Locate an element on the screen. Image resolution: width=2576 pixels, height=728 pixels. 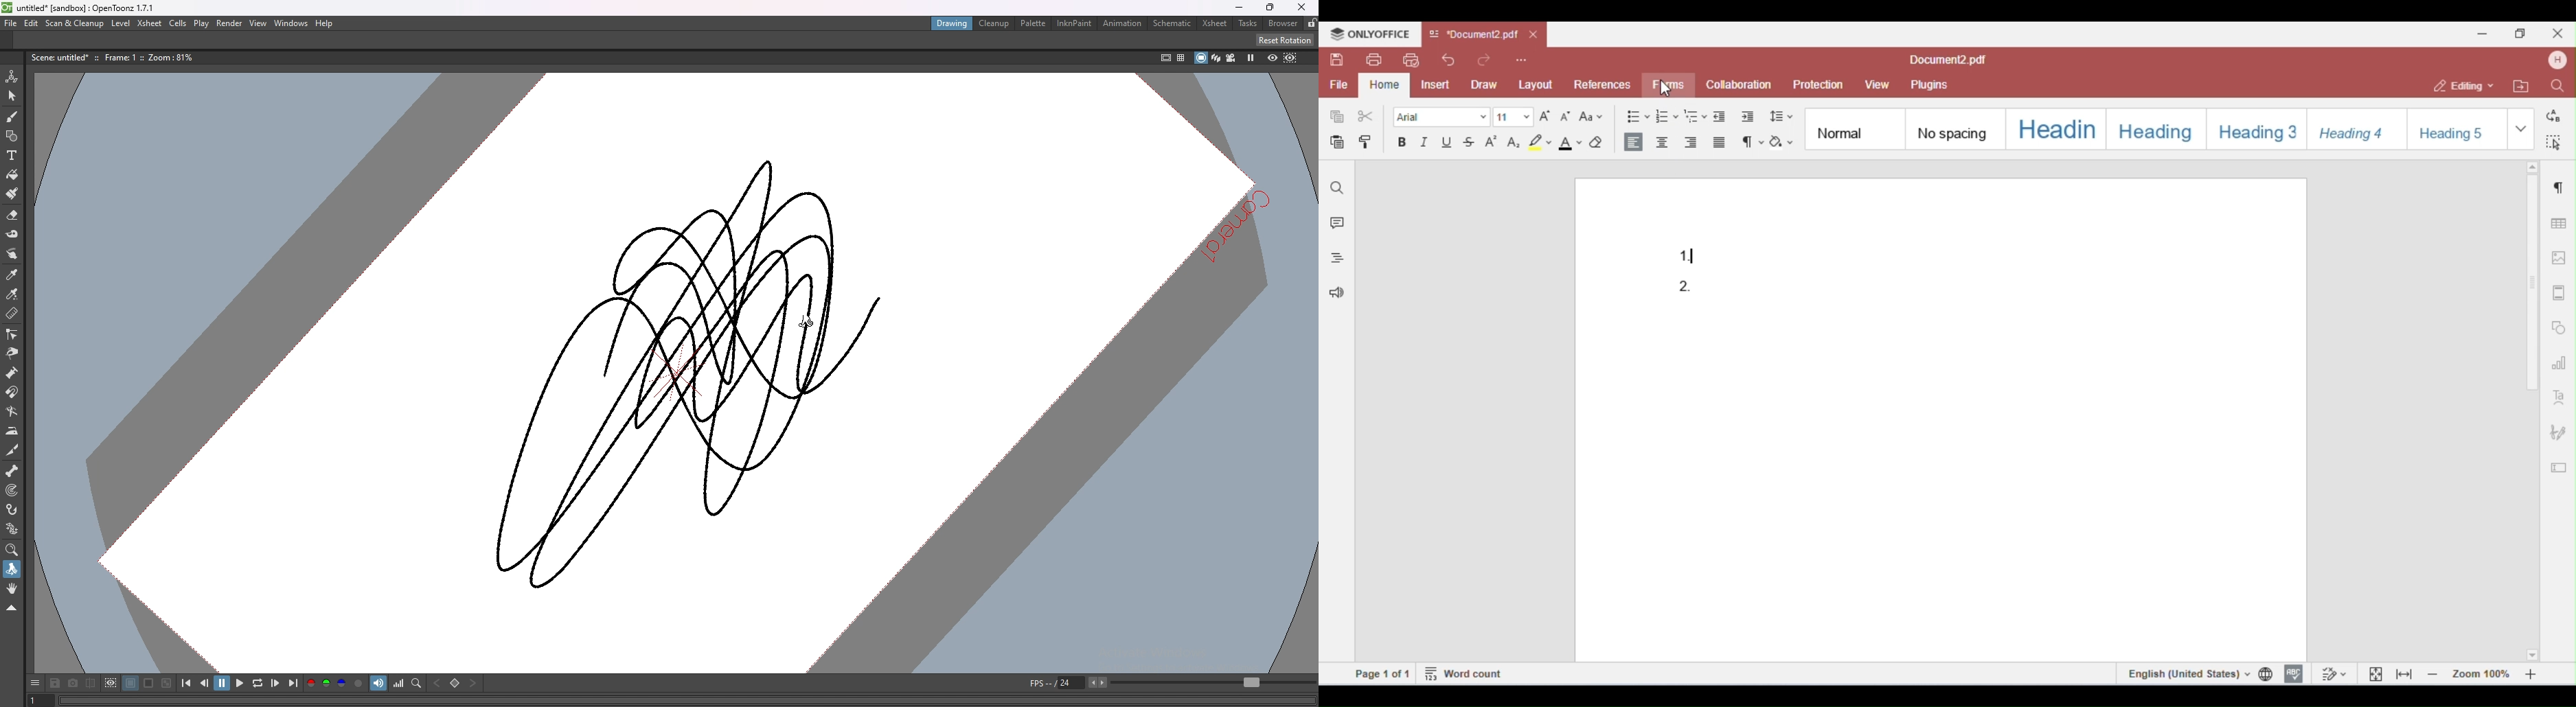
reset rotation  is located at coordinates (1284, 39).